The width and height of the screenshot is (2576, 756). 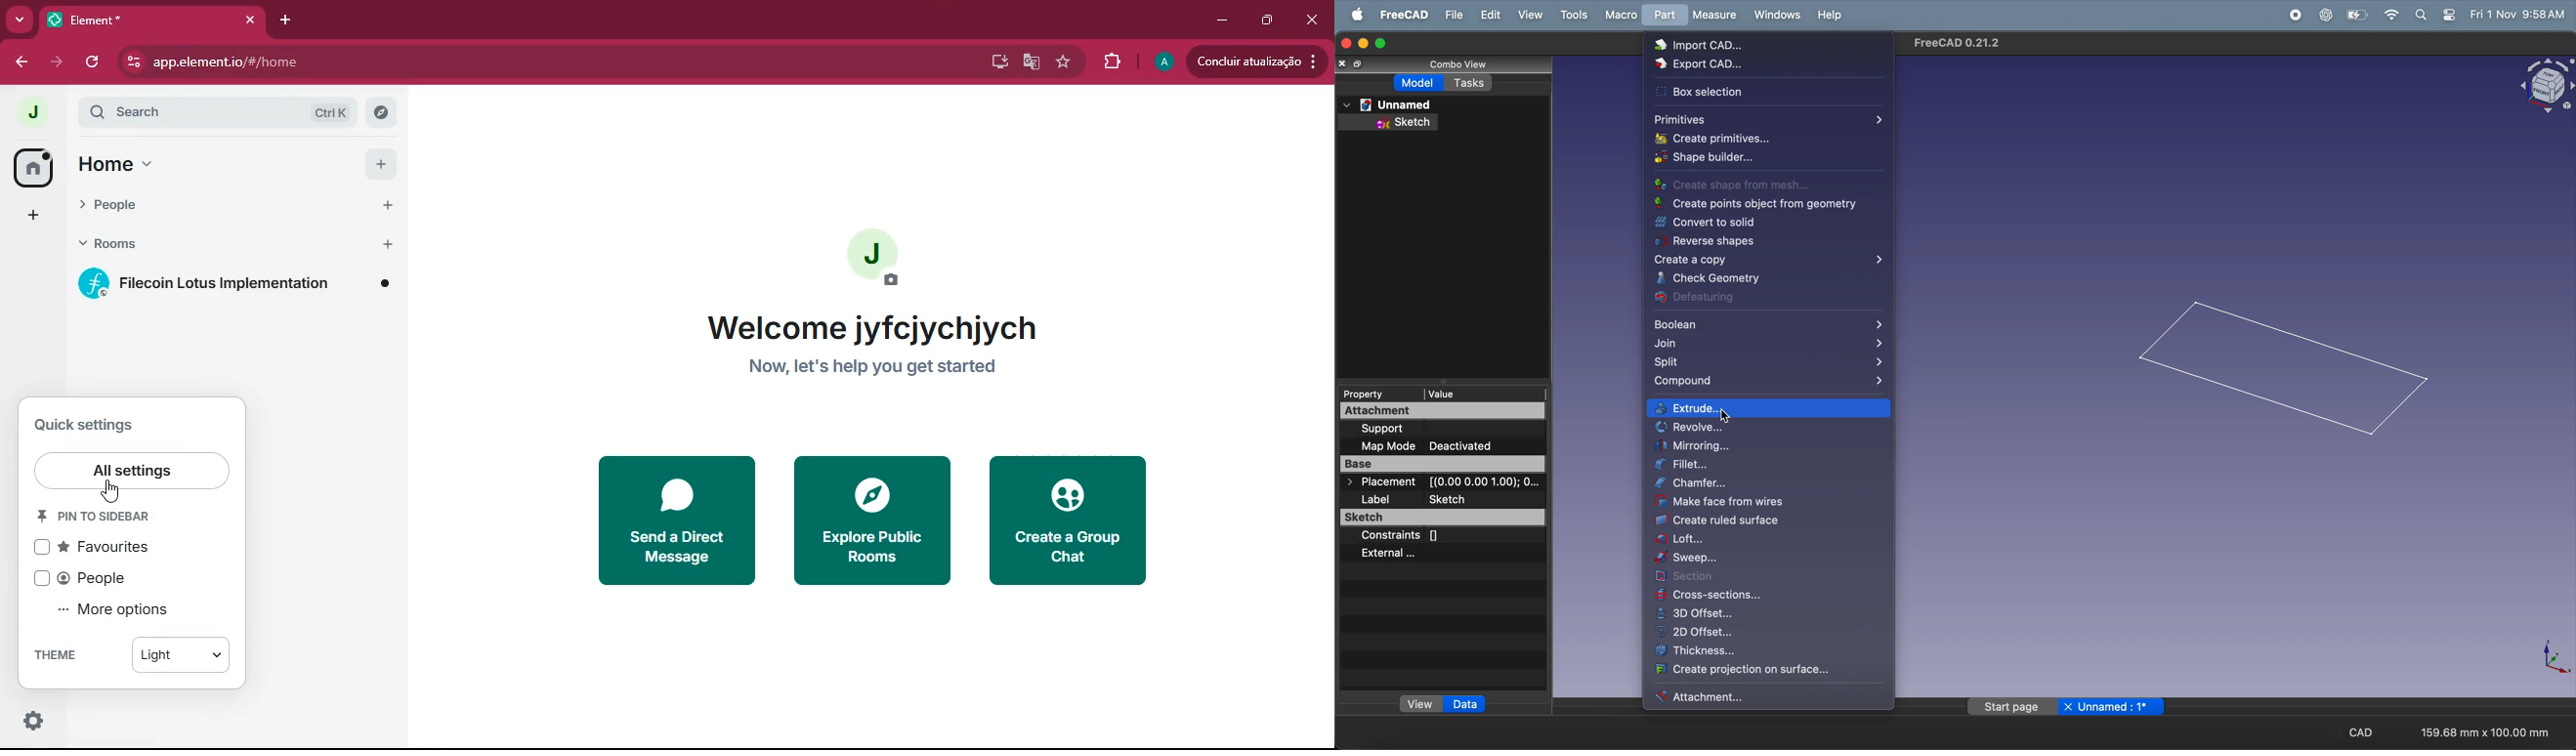 What do you see at coordinates (72, 654) in the screenshot?
I see `Theme` at bounding box center [72, 654].